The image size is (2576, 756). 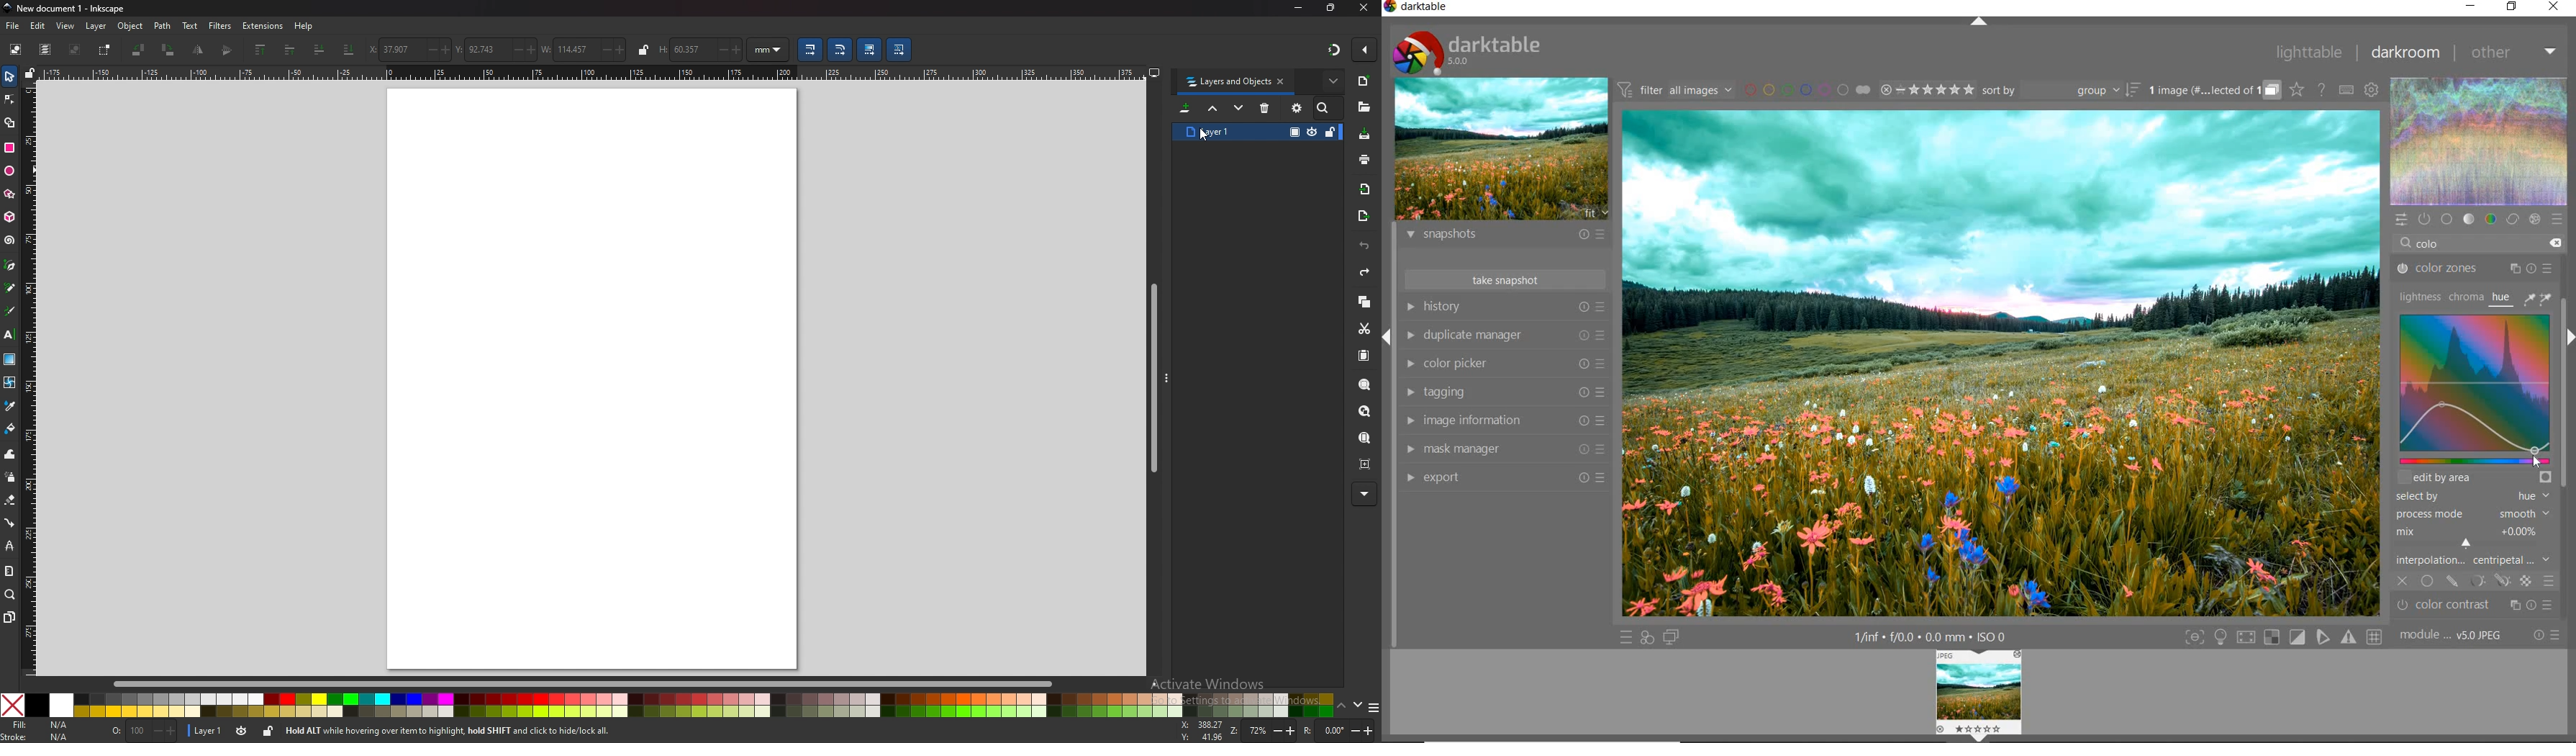 I want to click on zoom selection, so click(x=1366, y=384).